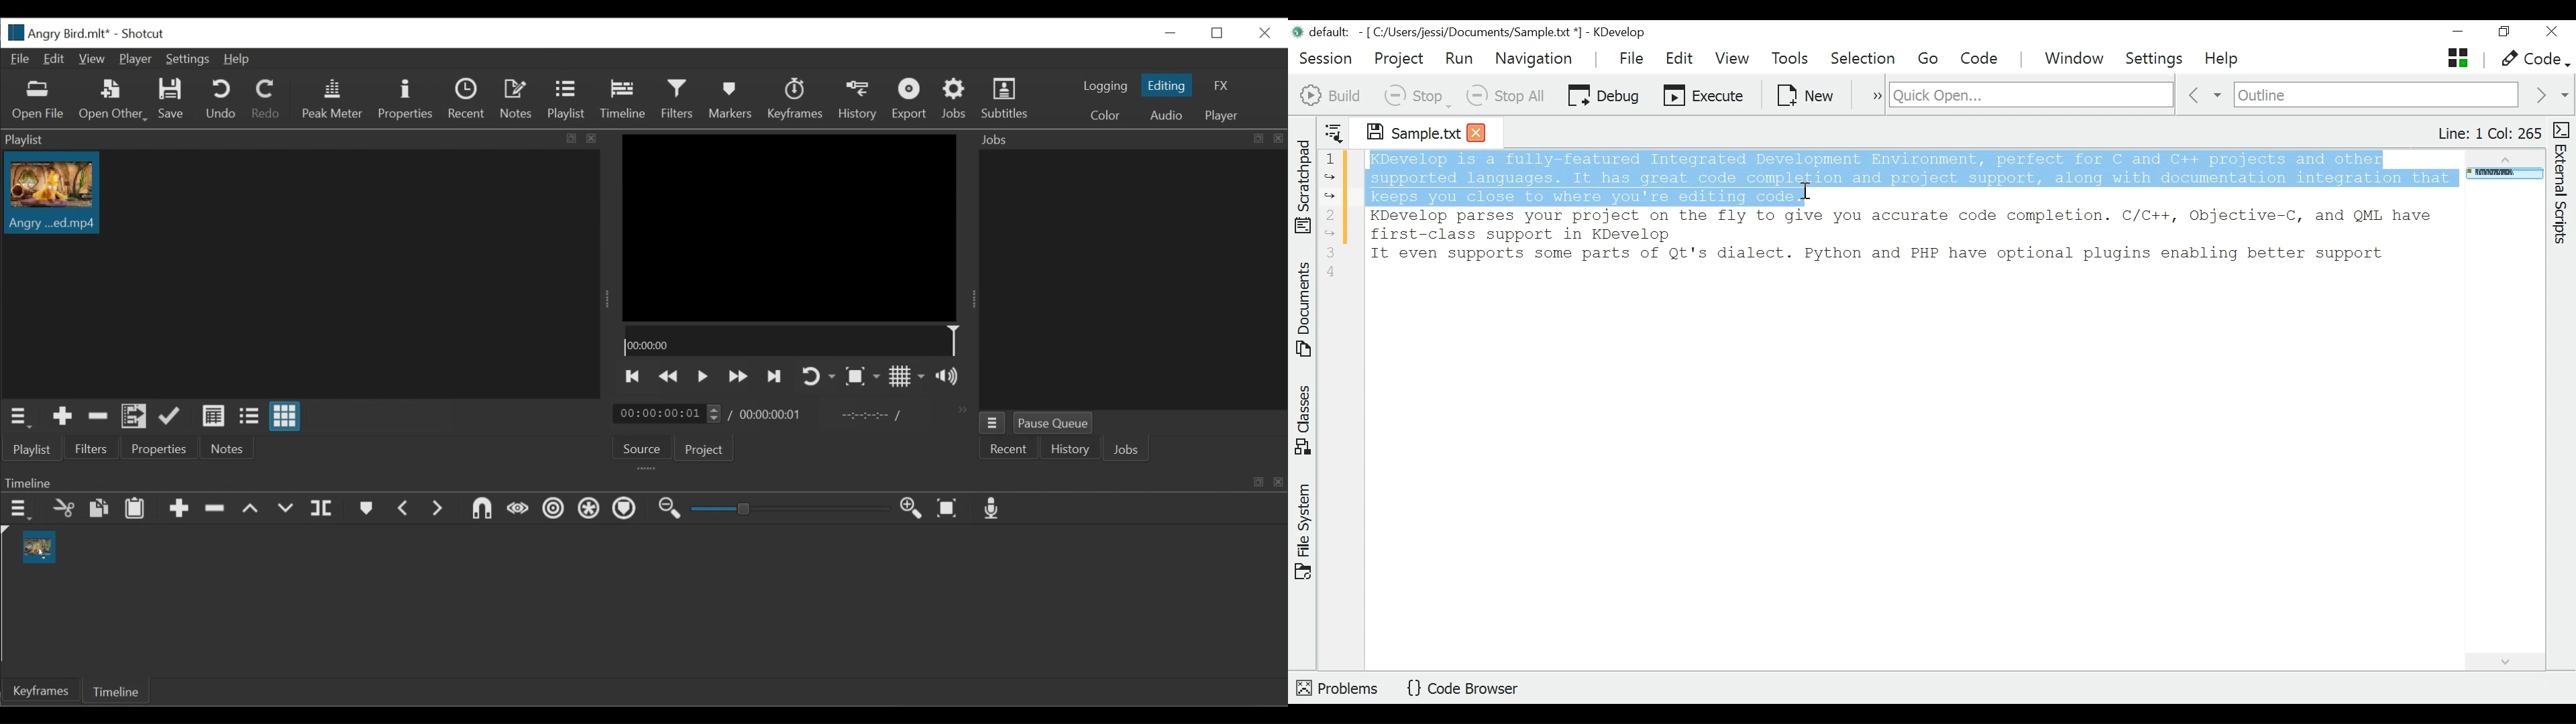  Describe the element at coordinates (63, 509) in the screenshot. I see `cut` at that location.